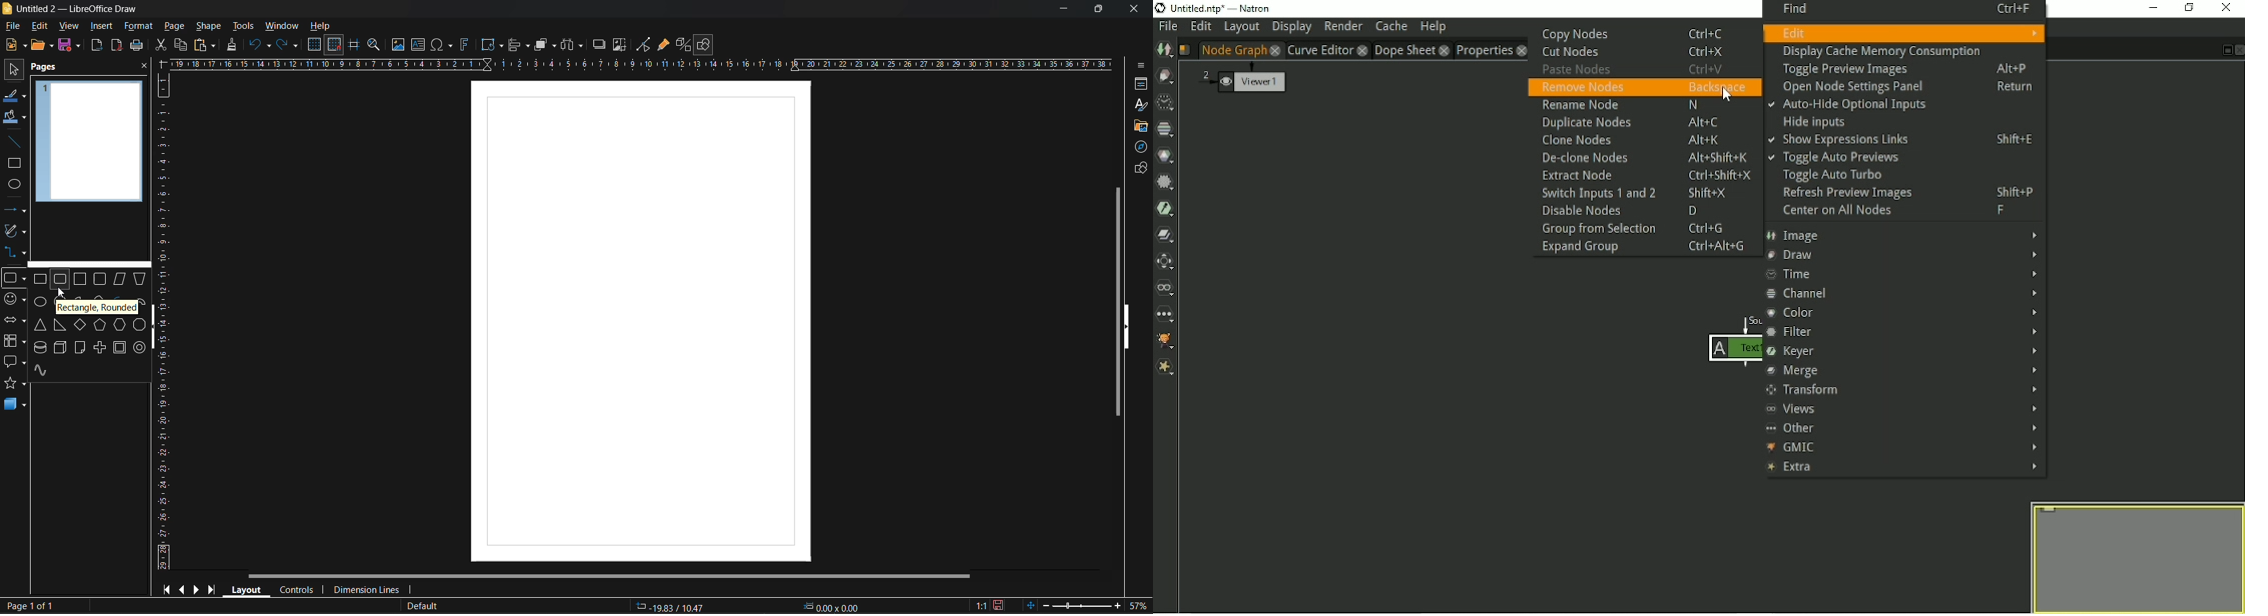 The image size is (2268, 616). I want to click on export as pdf, so click(116, 44).